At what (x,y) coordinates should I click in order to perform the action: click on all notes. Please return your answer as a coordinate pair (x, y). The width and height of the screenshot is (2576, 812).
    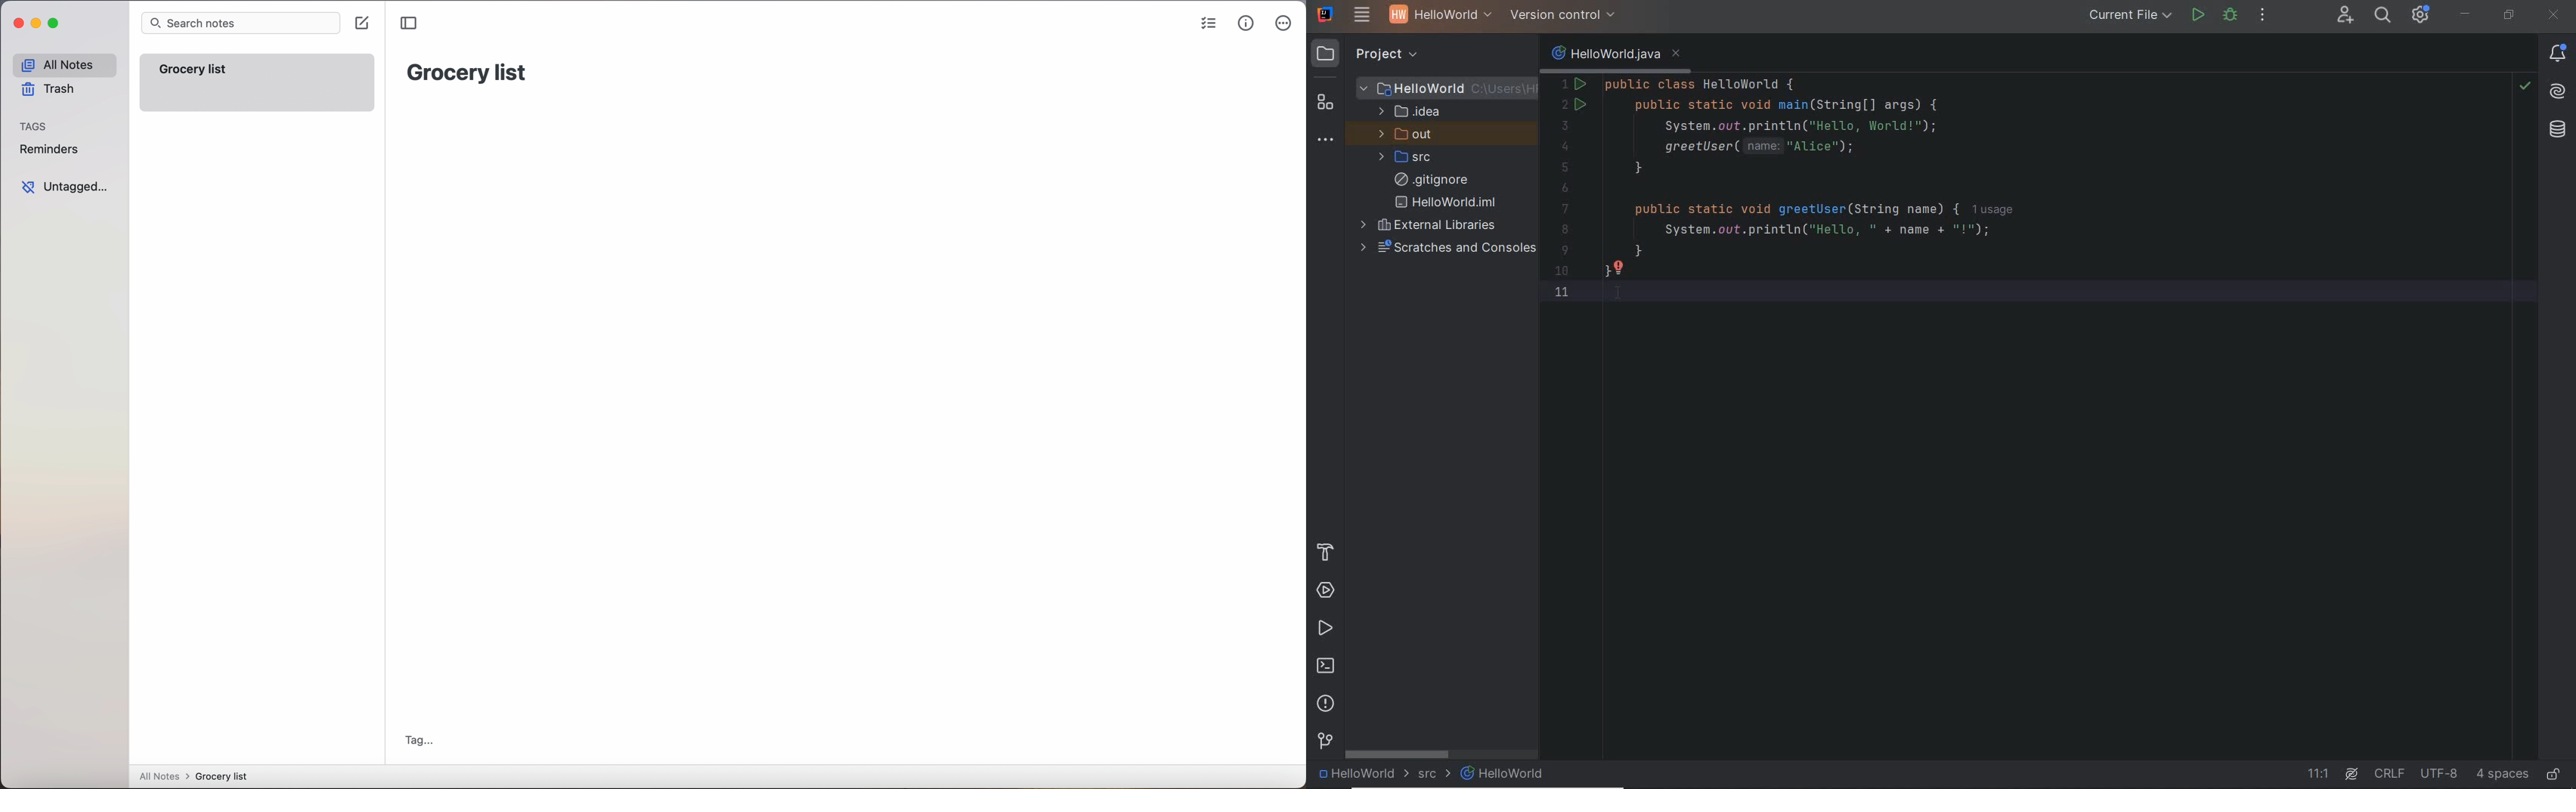
    Looking at the image, I should click on (63, 66).